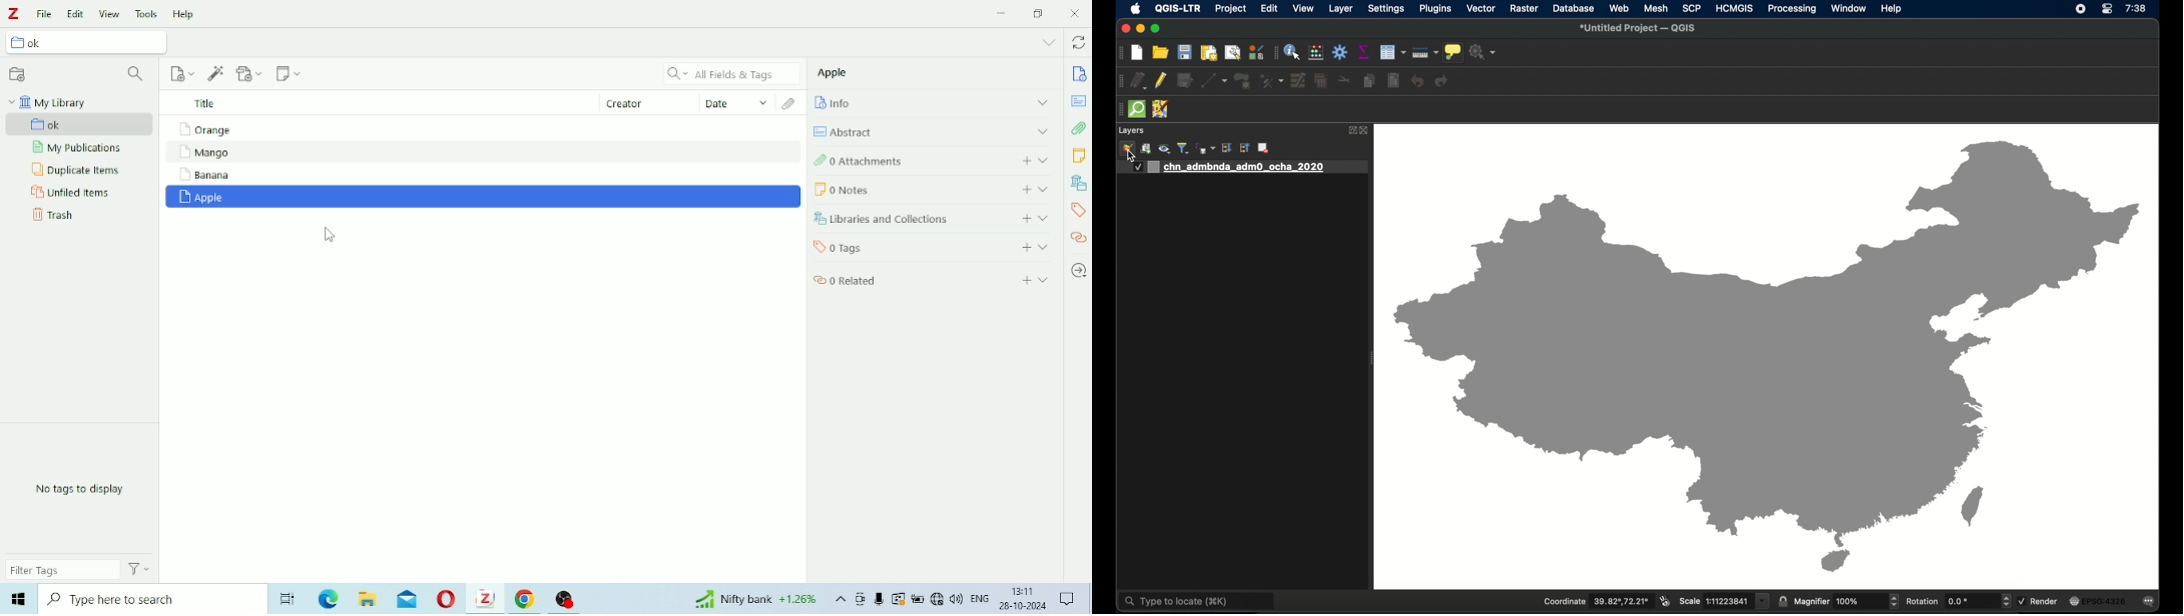 This screenshot has width=2184, height=616. I want to click on Date, so click(731, 104).